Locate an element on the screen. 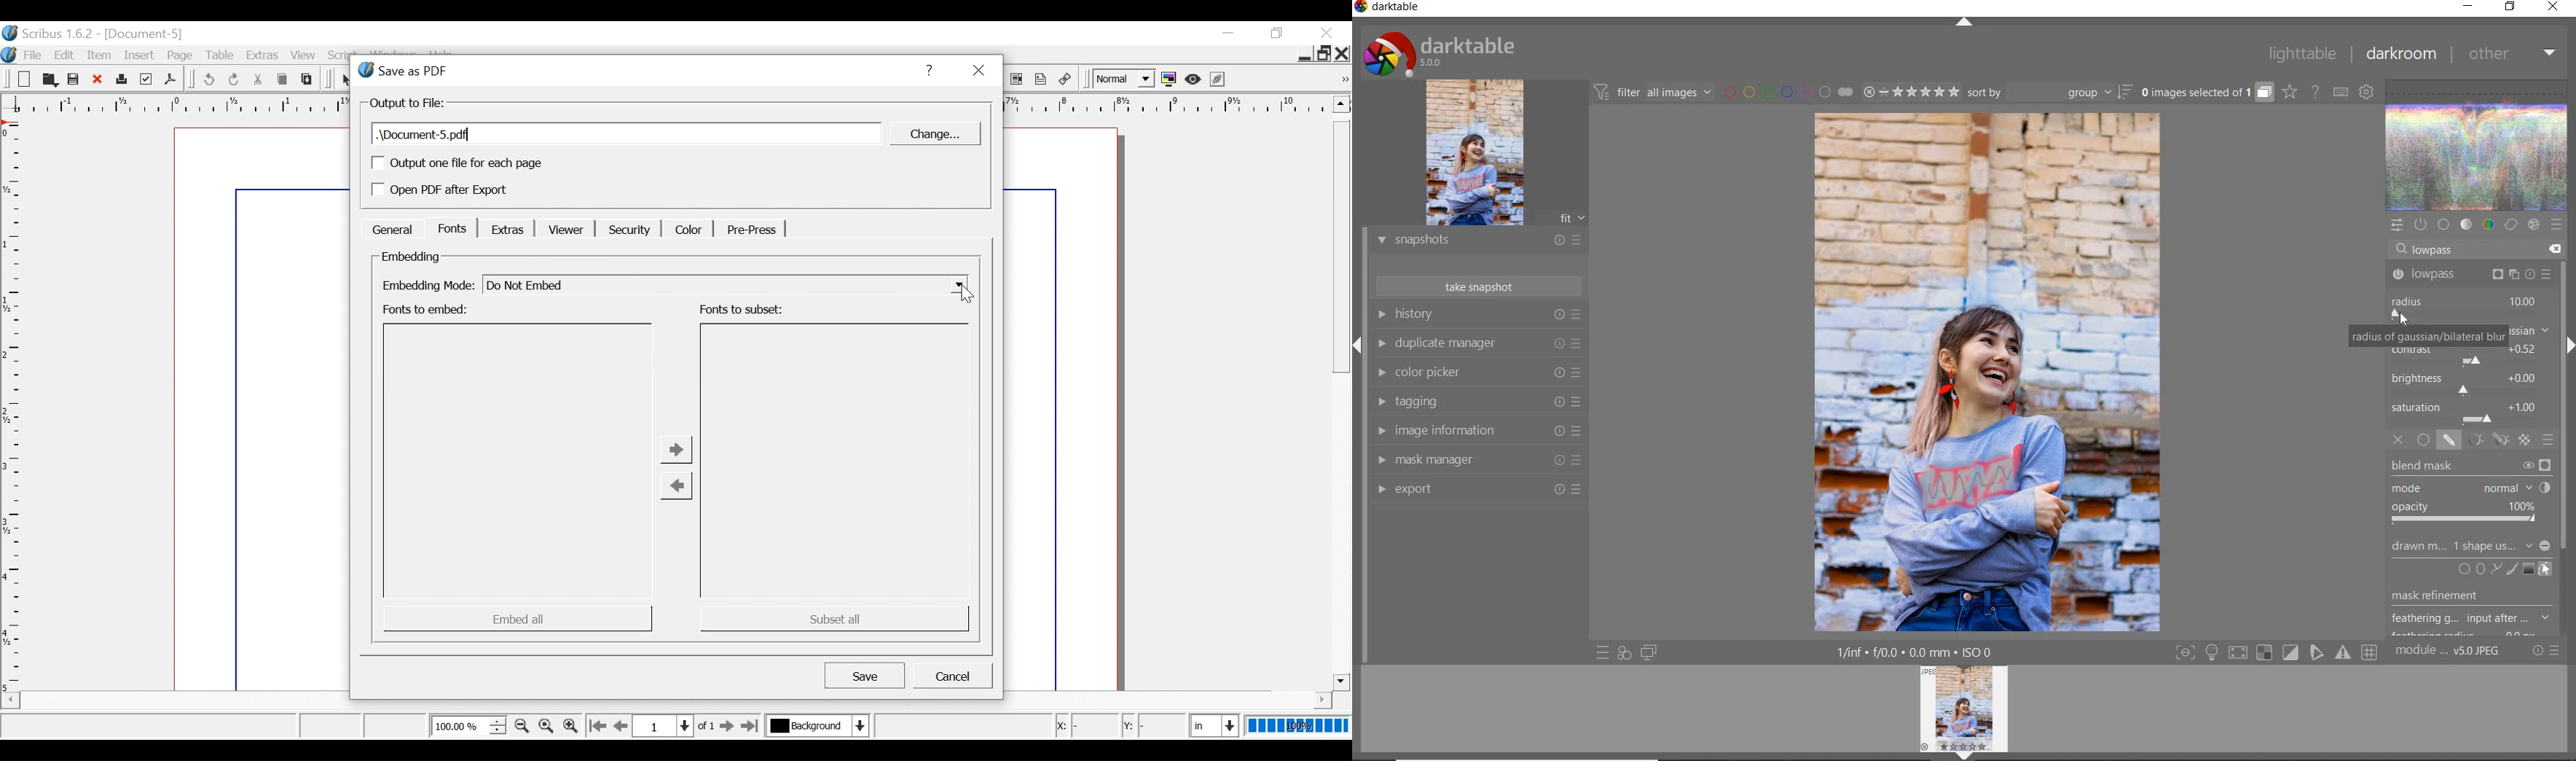  Toggle color is located at coordinates (1169, 80).